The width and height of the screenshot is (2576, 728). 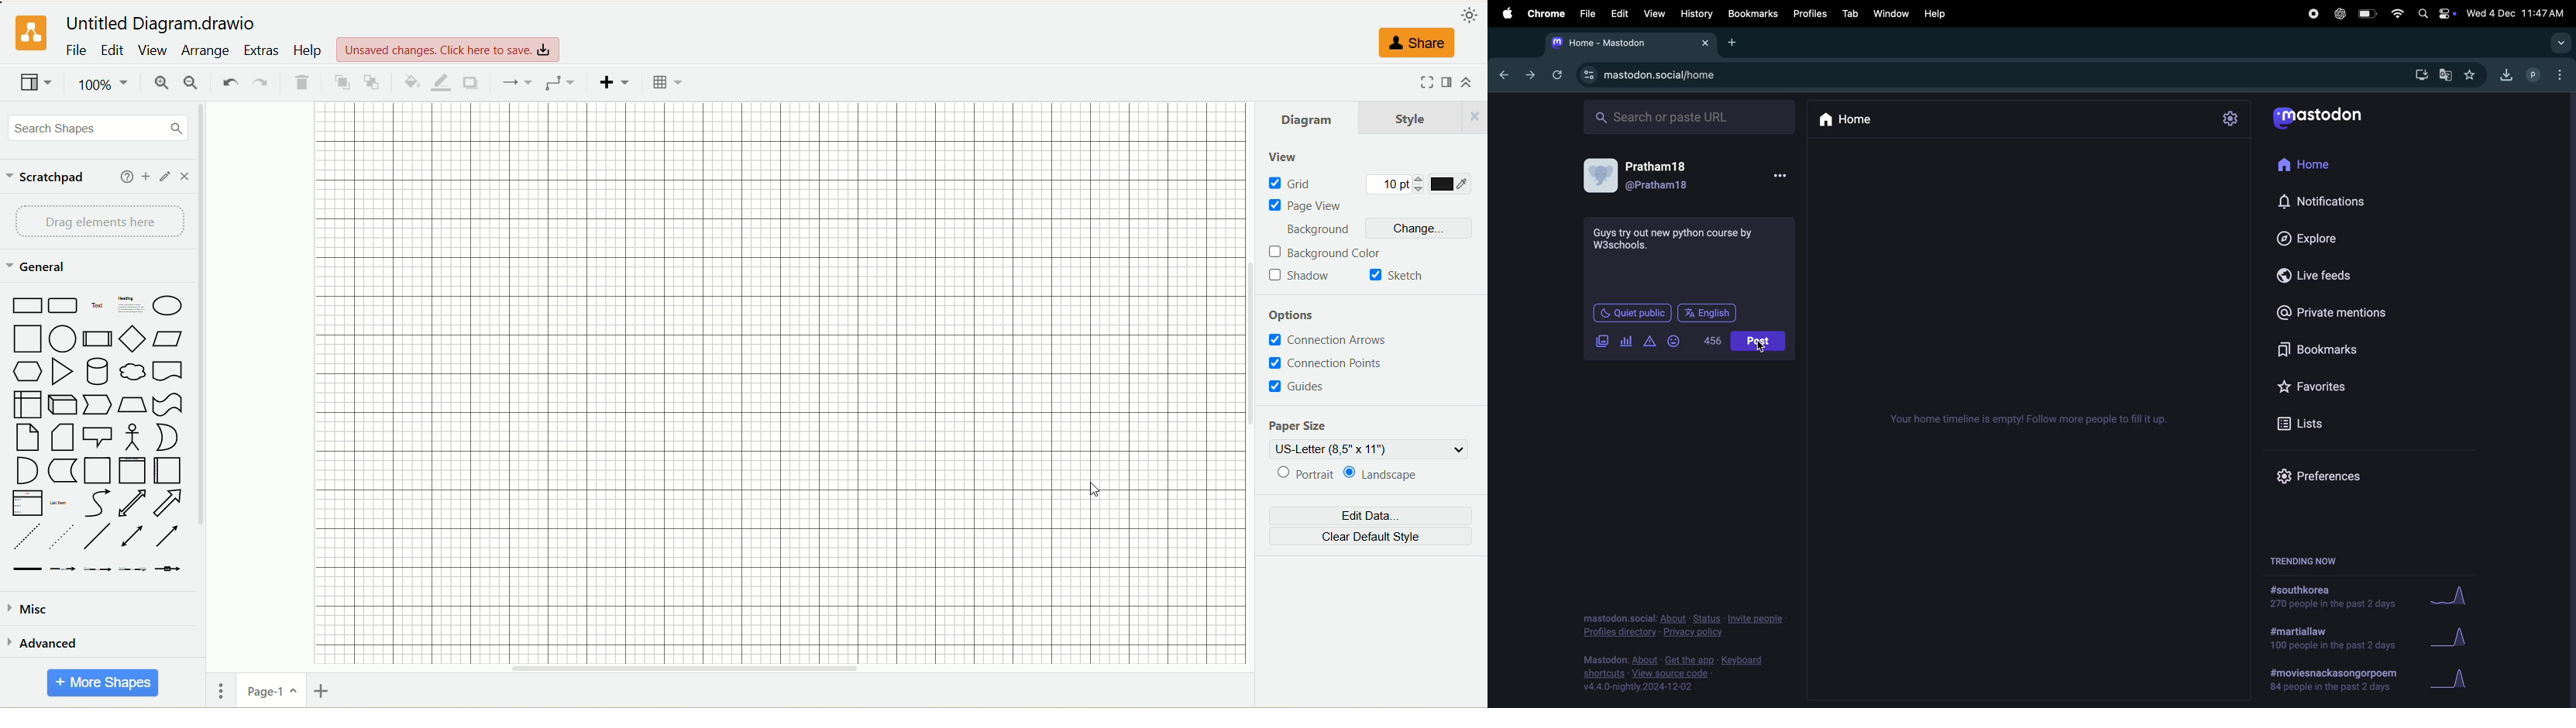 I want to click on color, so click(x=1453, y=184).